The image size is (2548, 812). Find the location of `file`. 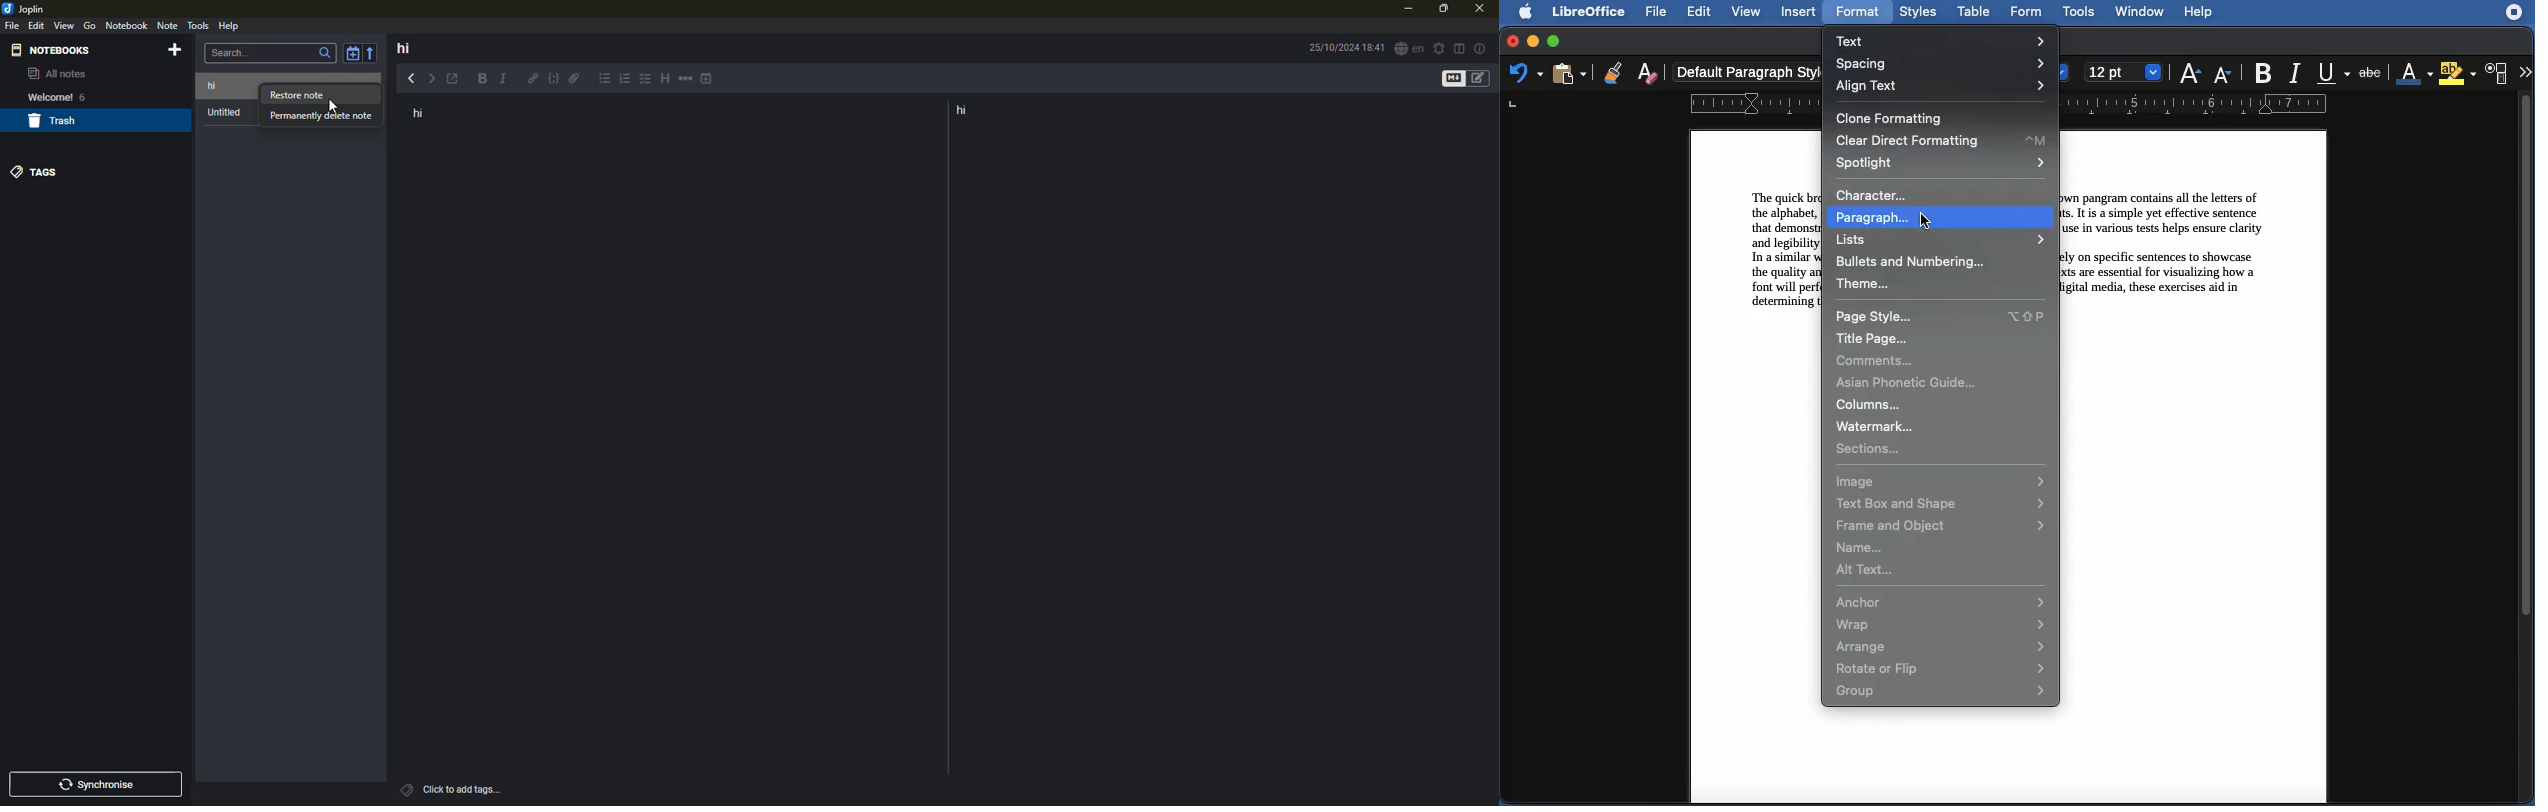

file is located at coordinates (13, 26).